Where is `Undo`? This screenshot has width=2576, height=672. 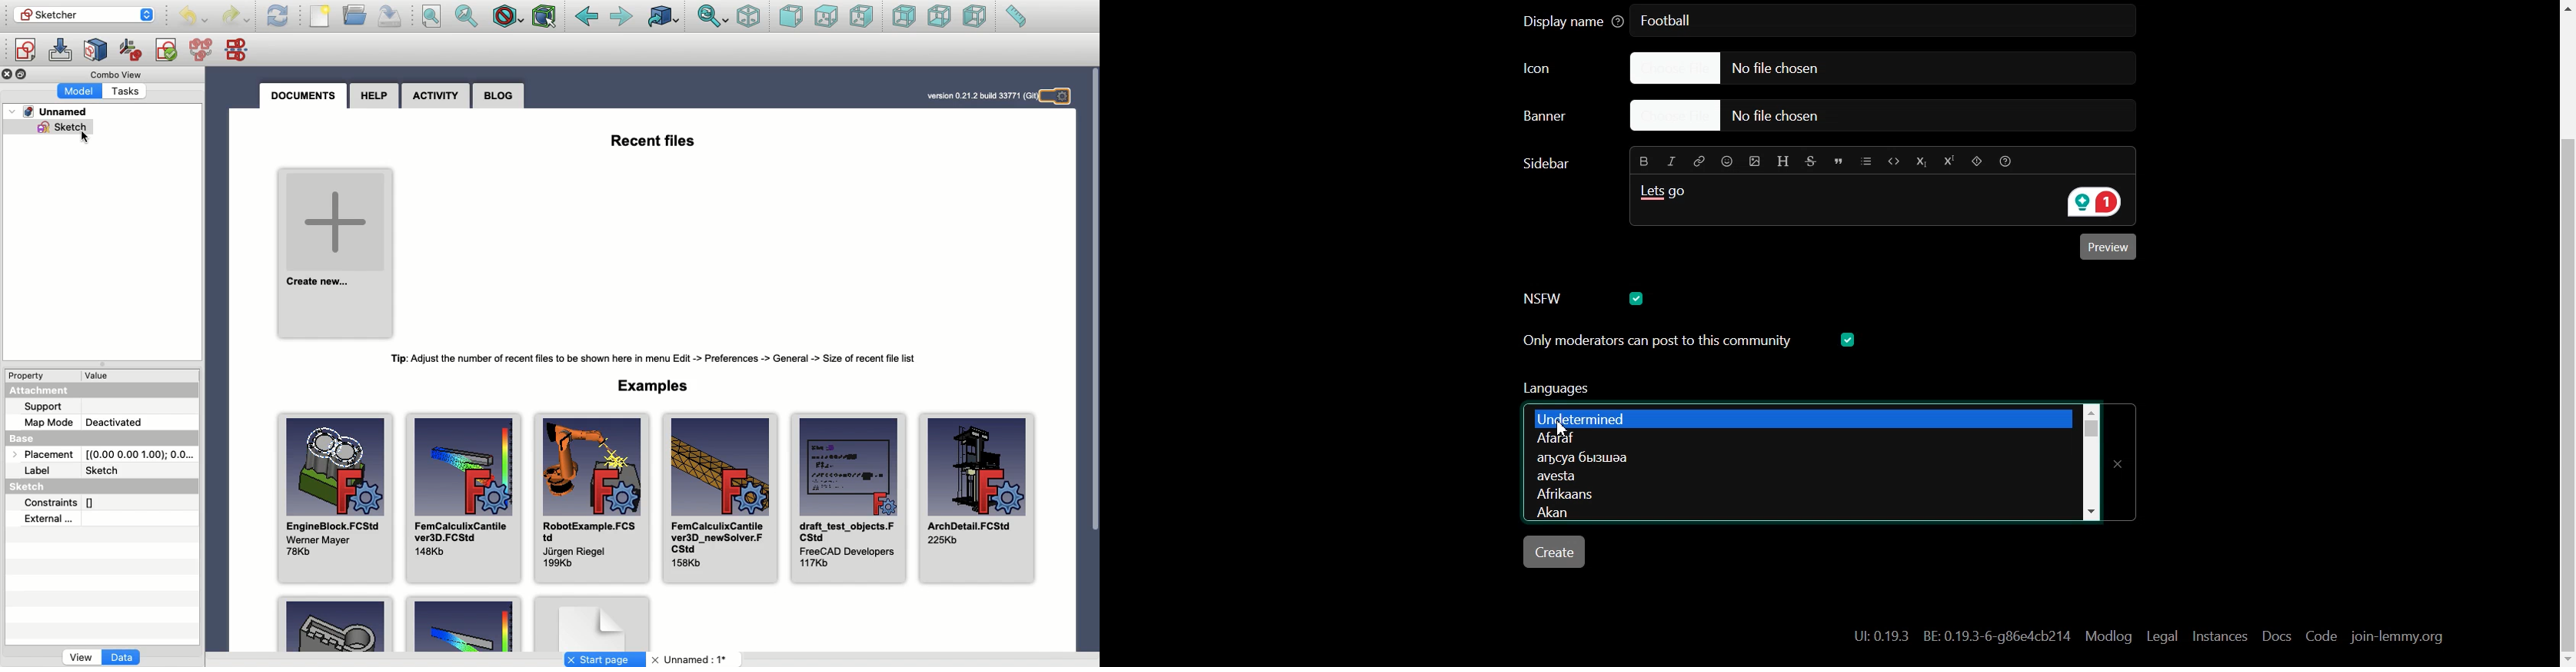
Undo is located at coordinates (193, 18).